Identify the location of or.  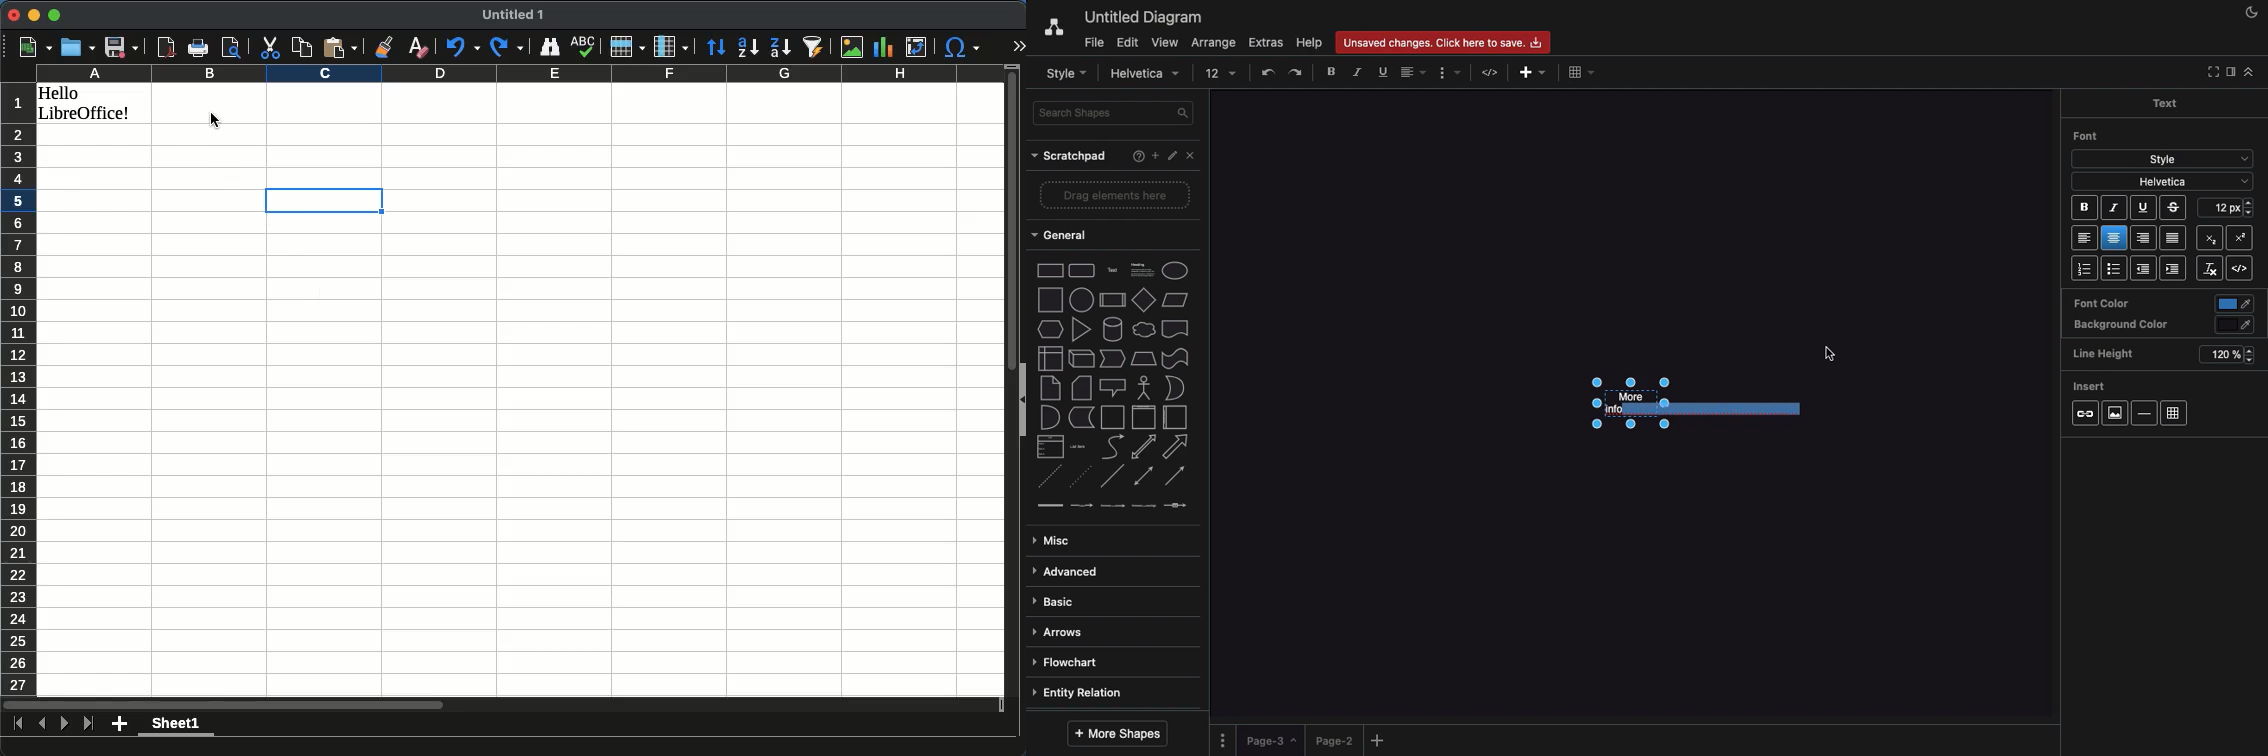
(1175, 387).